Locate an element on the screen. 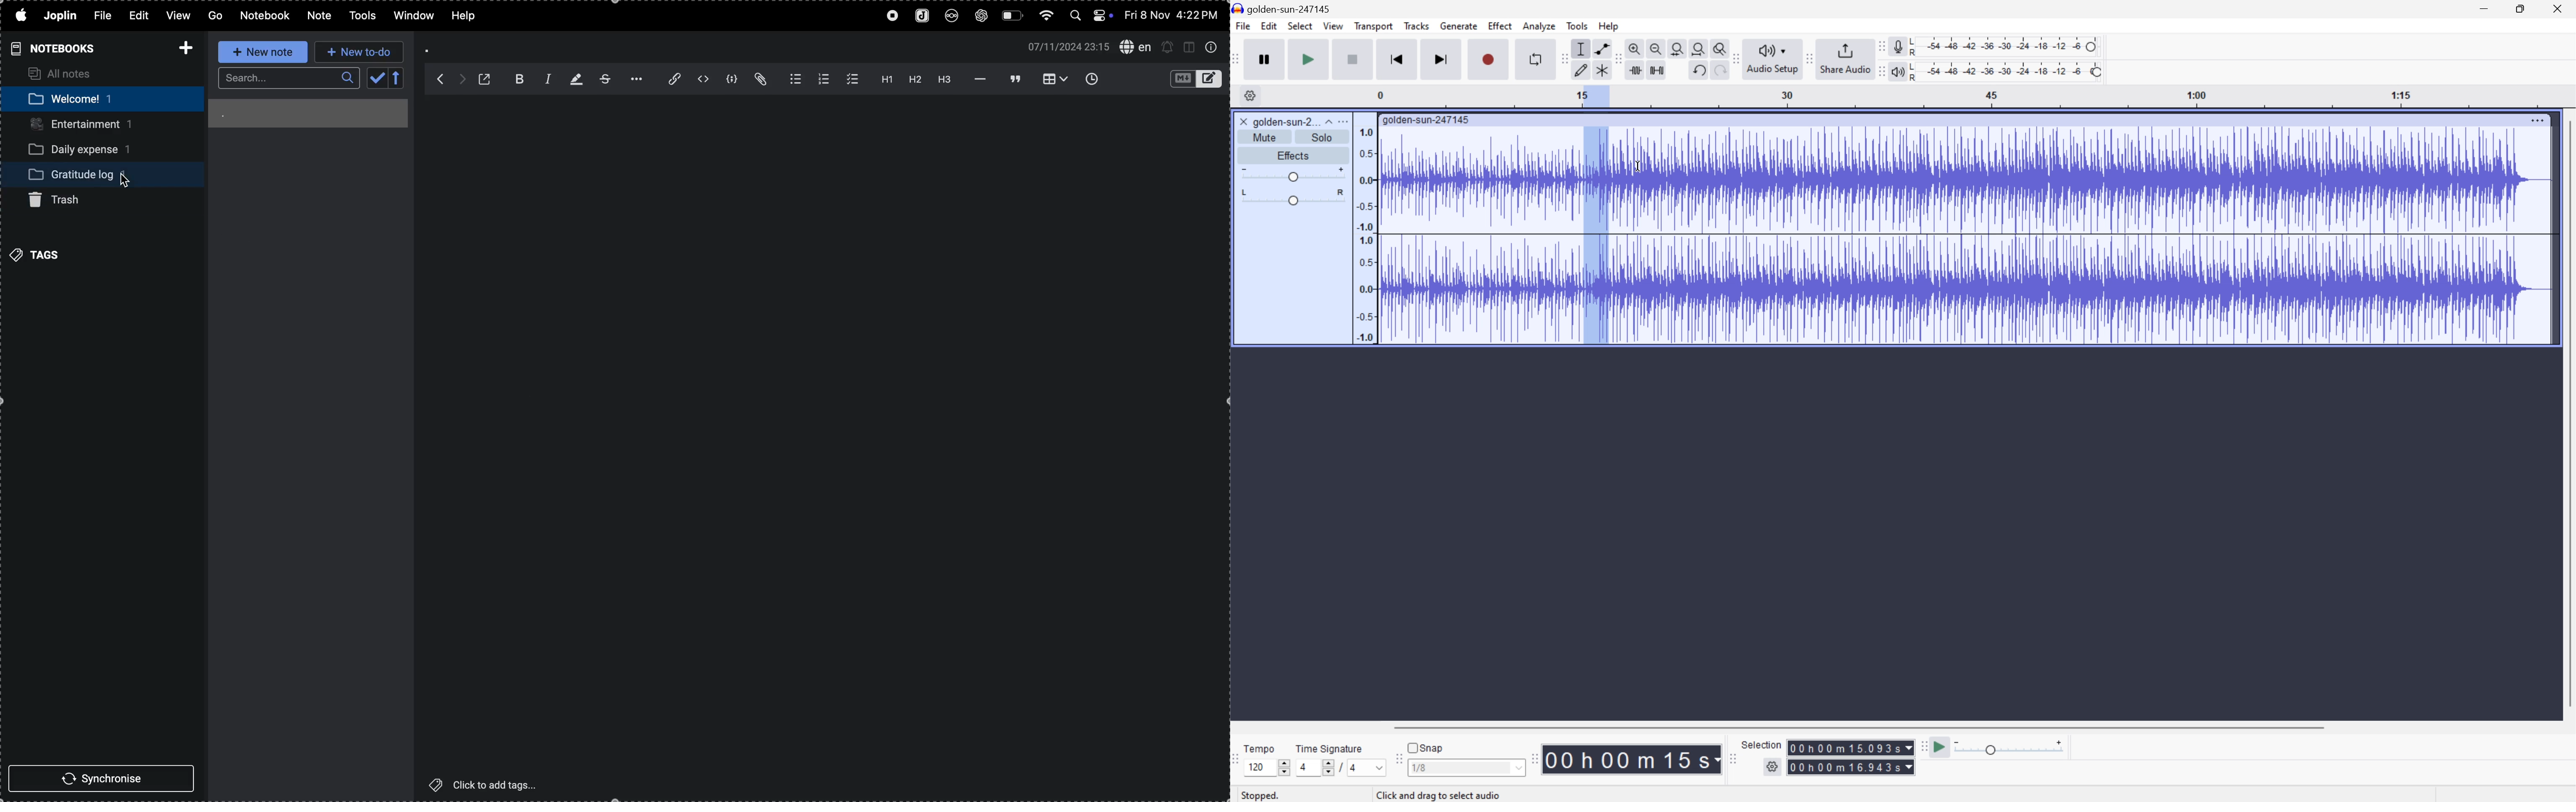  heading 3 is located at coordinates (942, 81).